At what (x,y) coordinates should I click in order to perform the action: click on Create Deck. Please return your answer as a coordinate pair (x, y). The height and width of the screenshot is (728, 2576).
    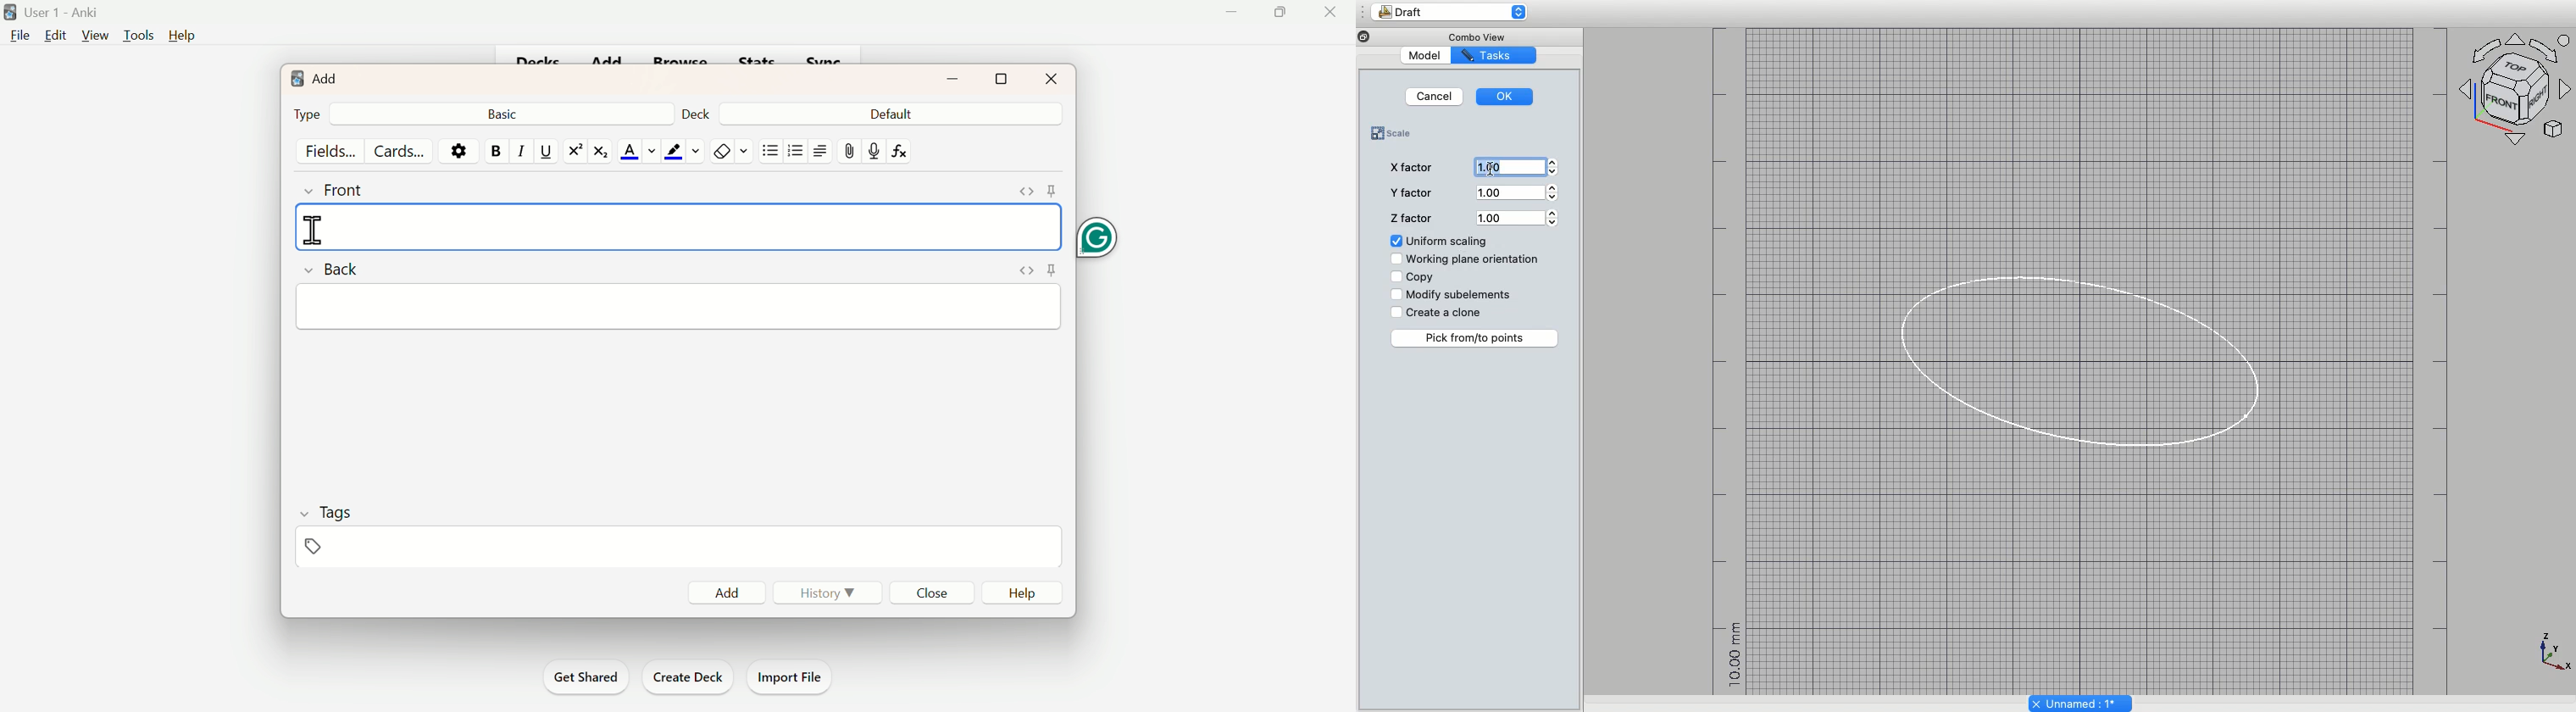
    Looking at the image, I should click on (687, 677).